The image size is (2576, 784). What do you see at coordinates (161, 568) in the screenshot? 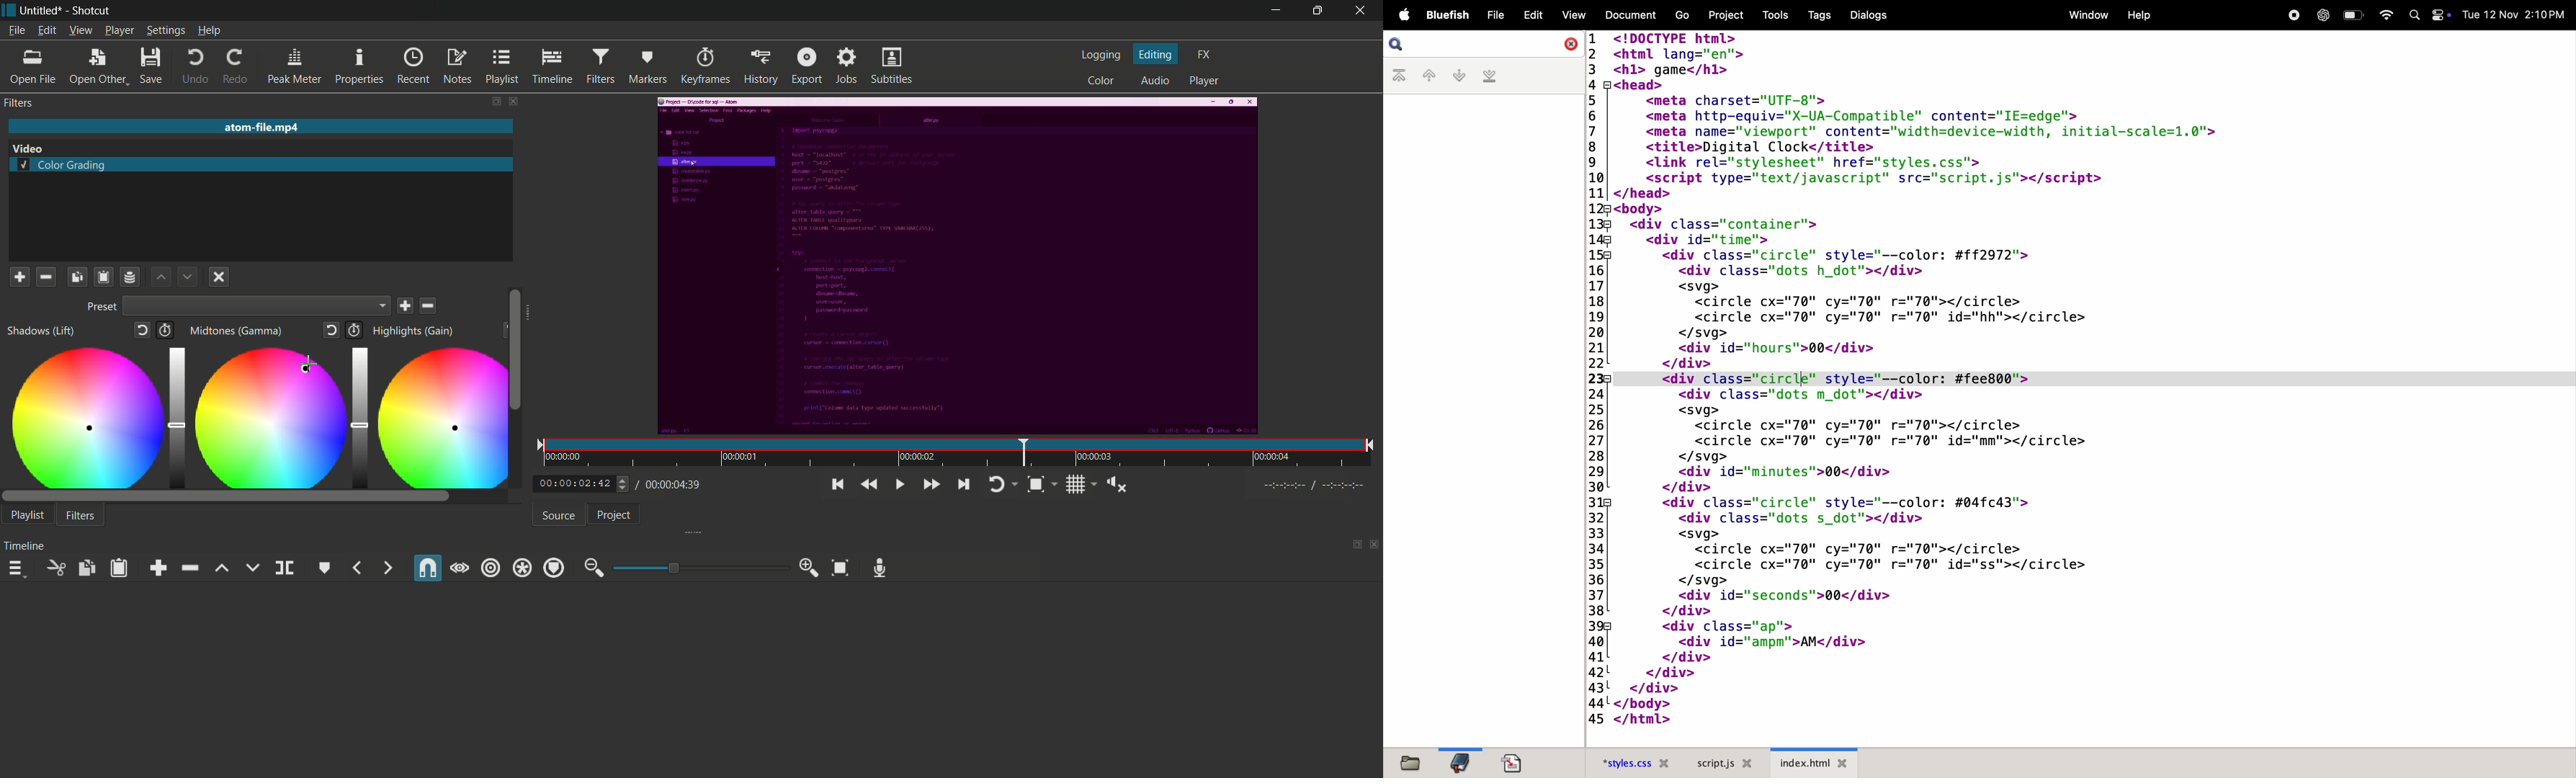
I see `append` at bounding box center [161, 568].